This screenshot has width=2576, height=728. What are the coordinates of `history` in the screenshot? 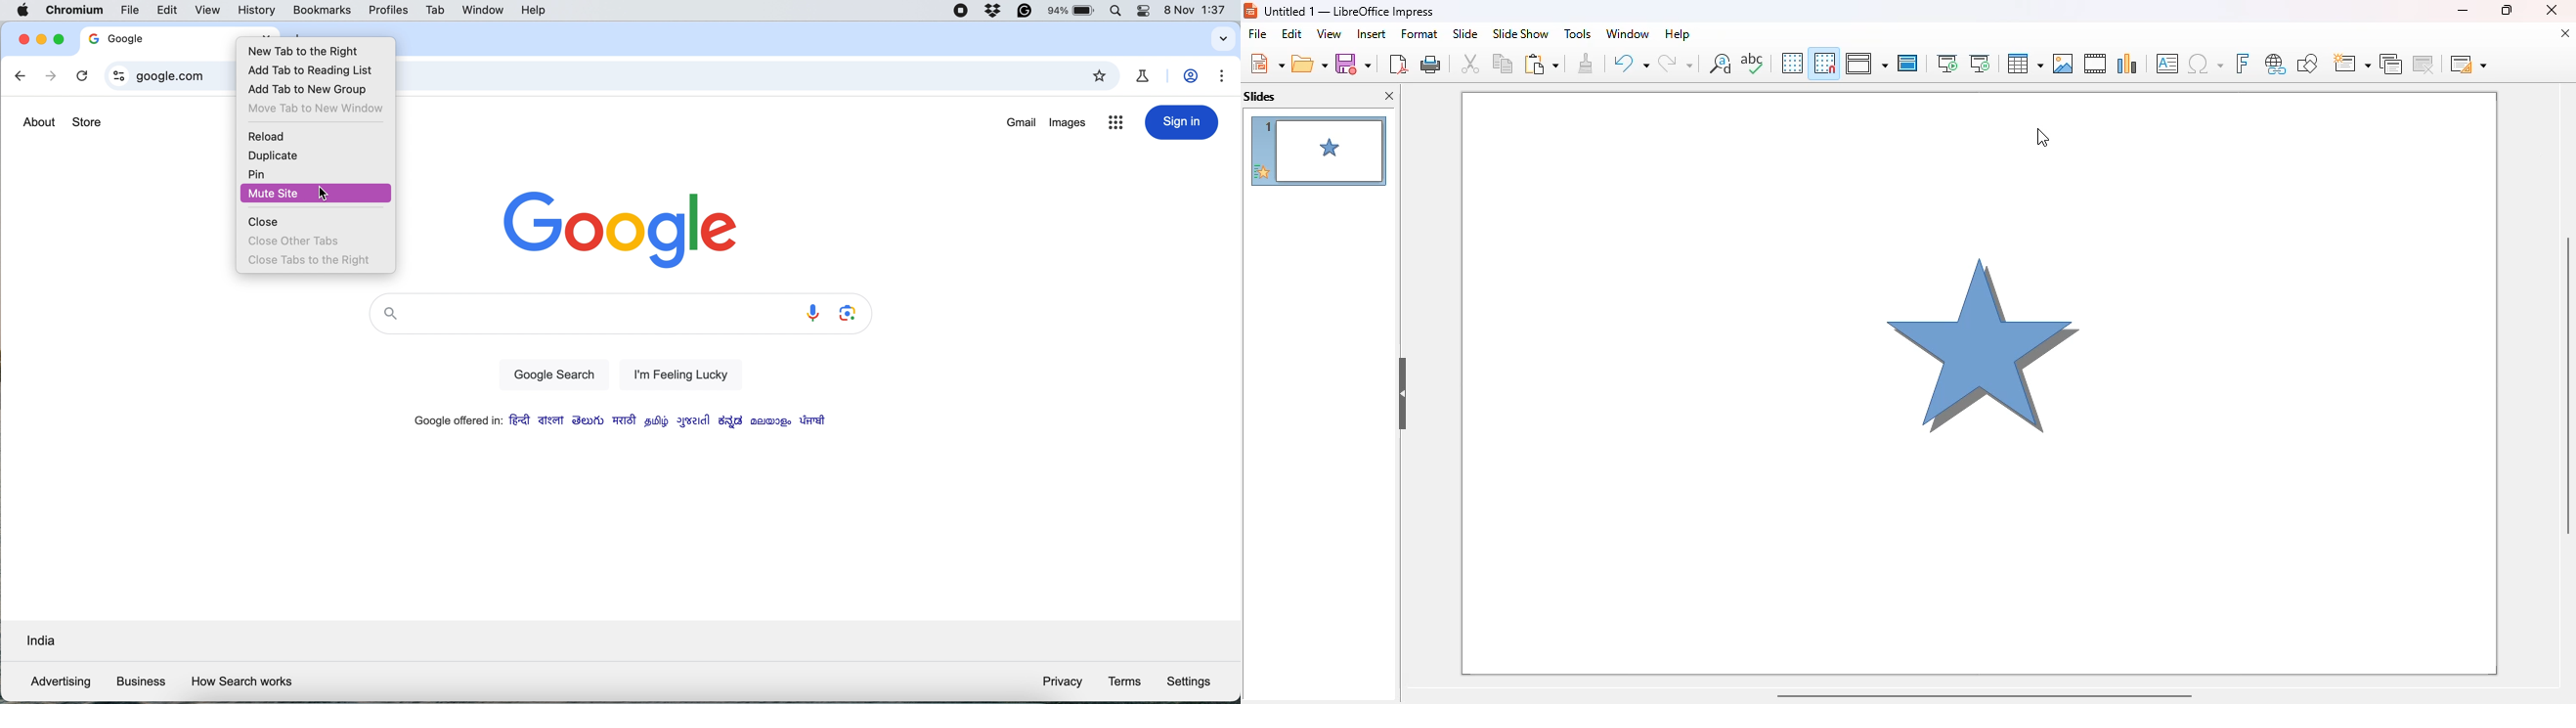 It's located at (256, 10).